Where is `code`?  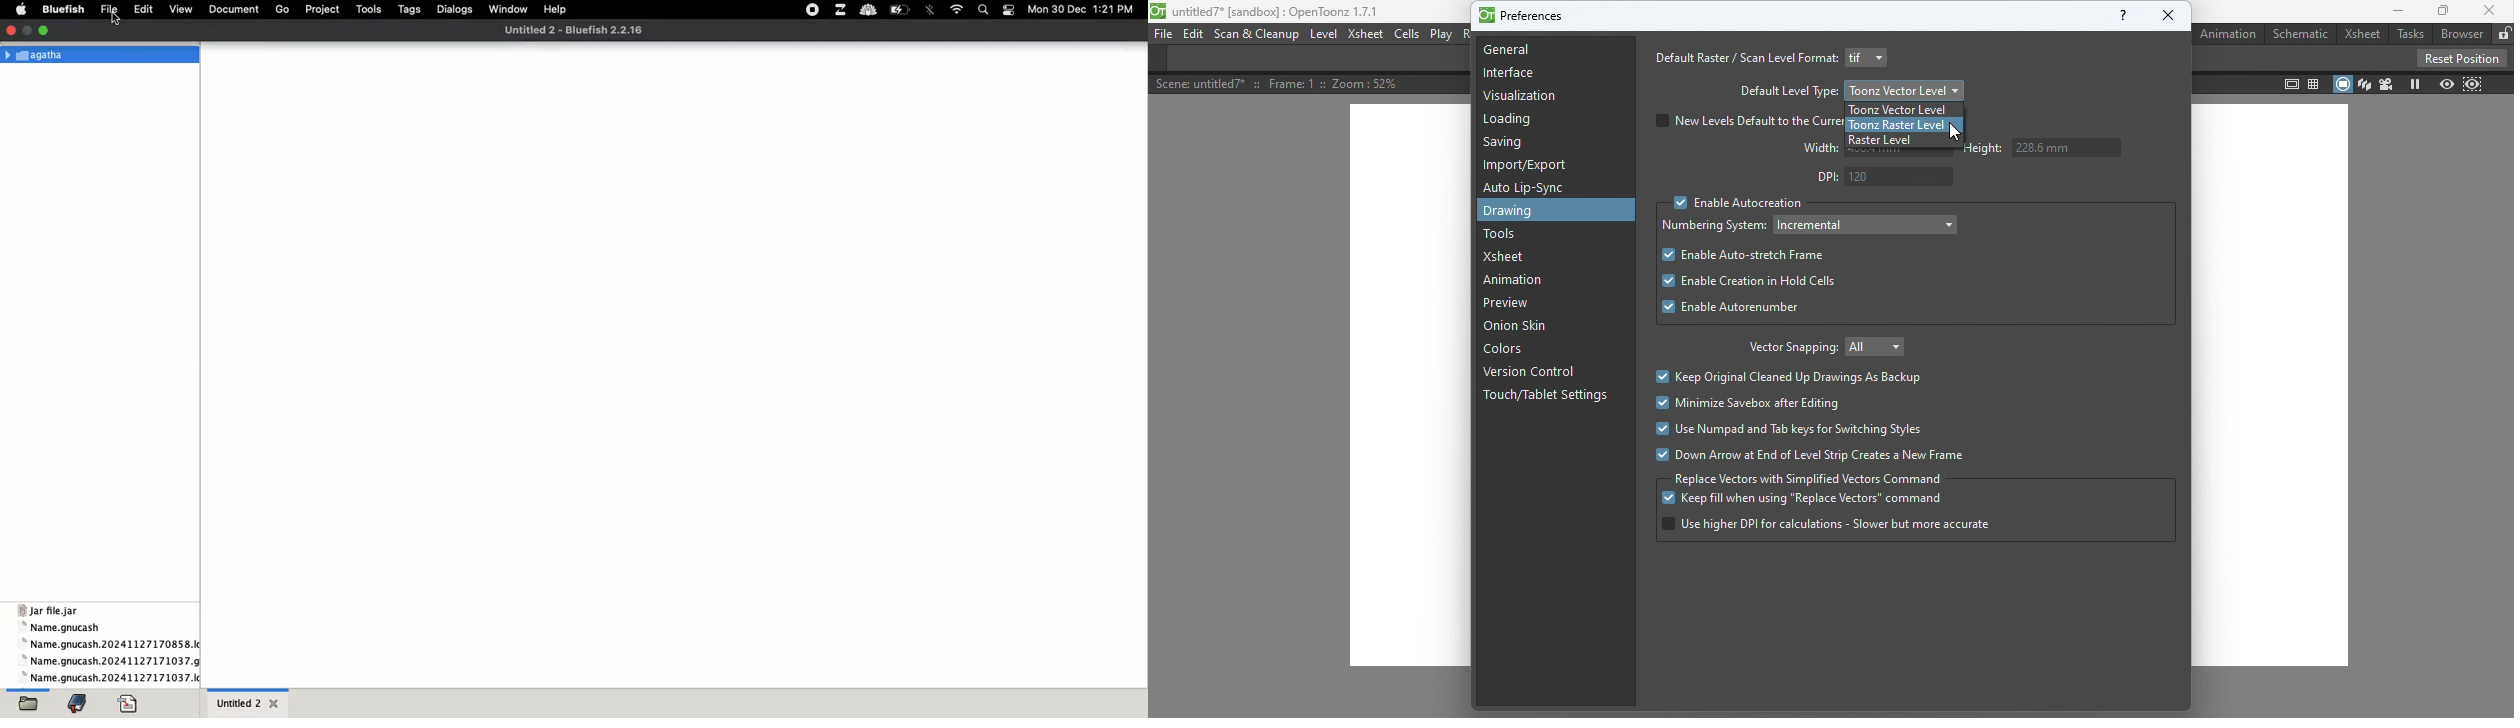
code is located at coordinates (128, 704).